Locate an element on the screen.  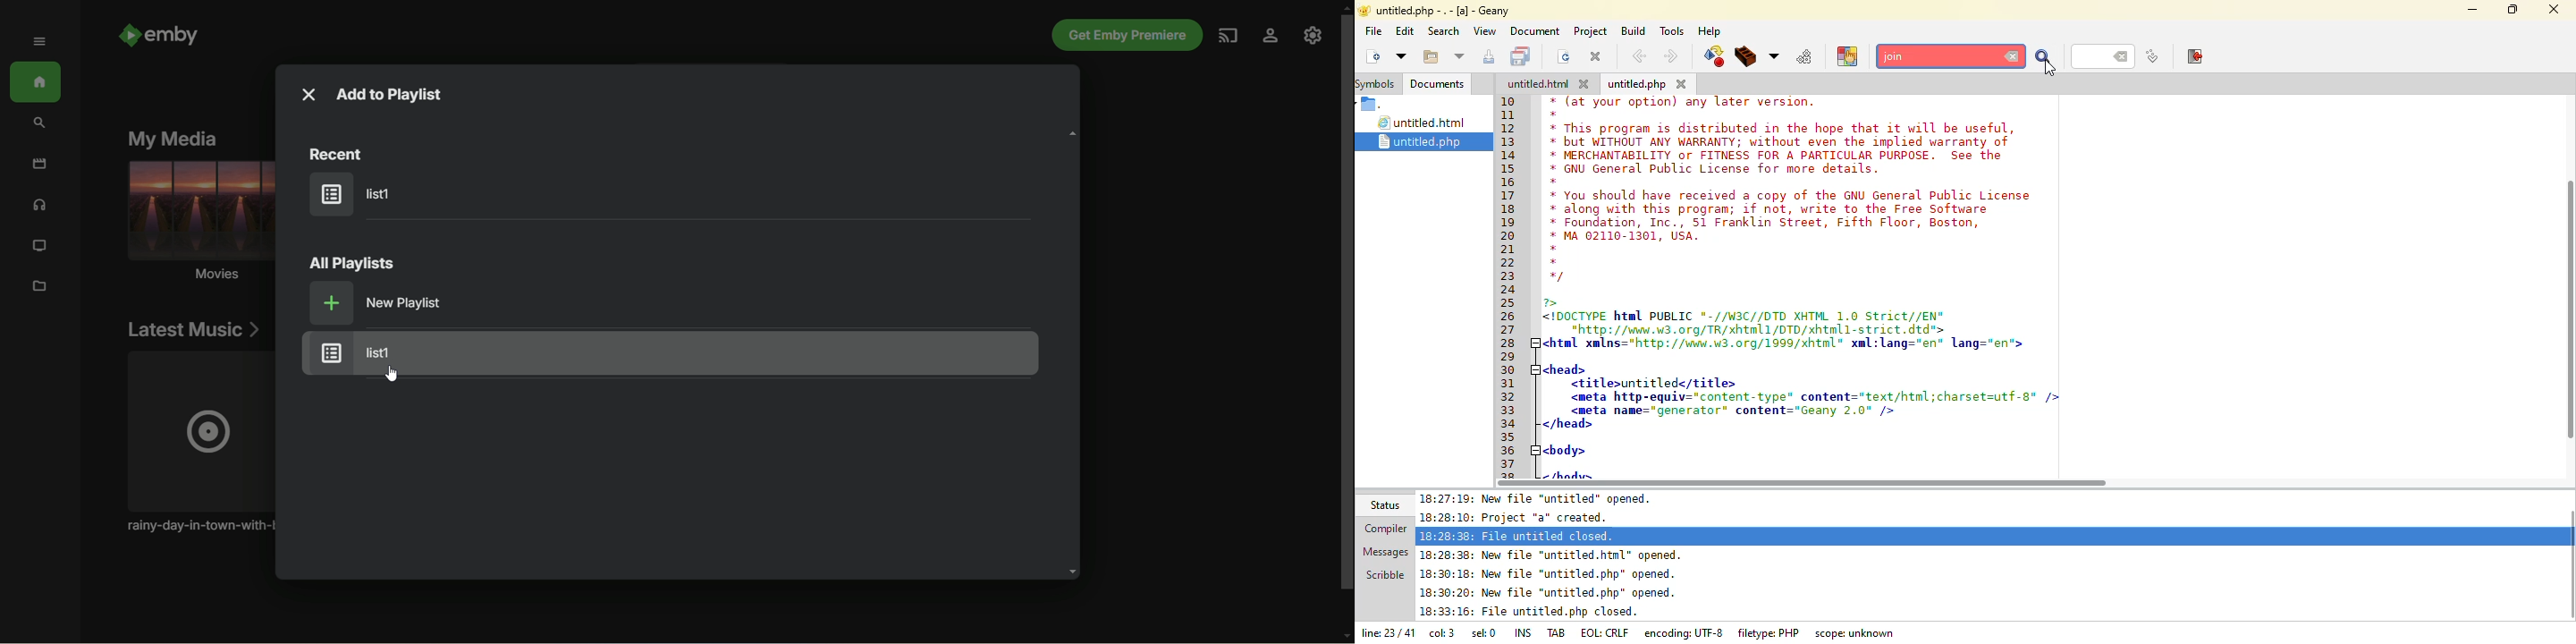
html is located at coordinates (1538, 84).